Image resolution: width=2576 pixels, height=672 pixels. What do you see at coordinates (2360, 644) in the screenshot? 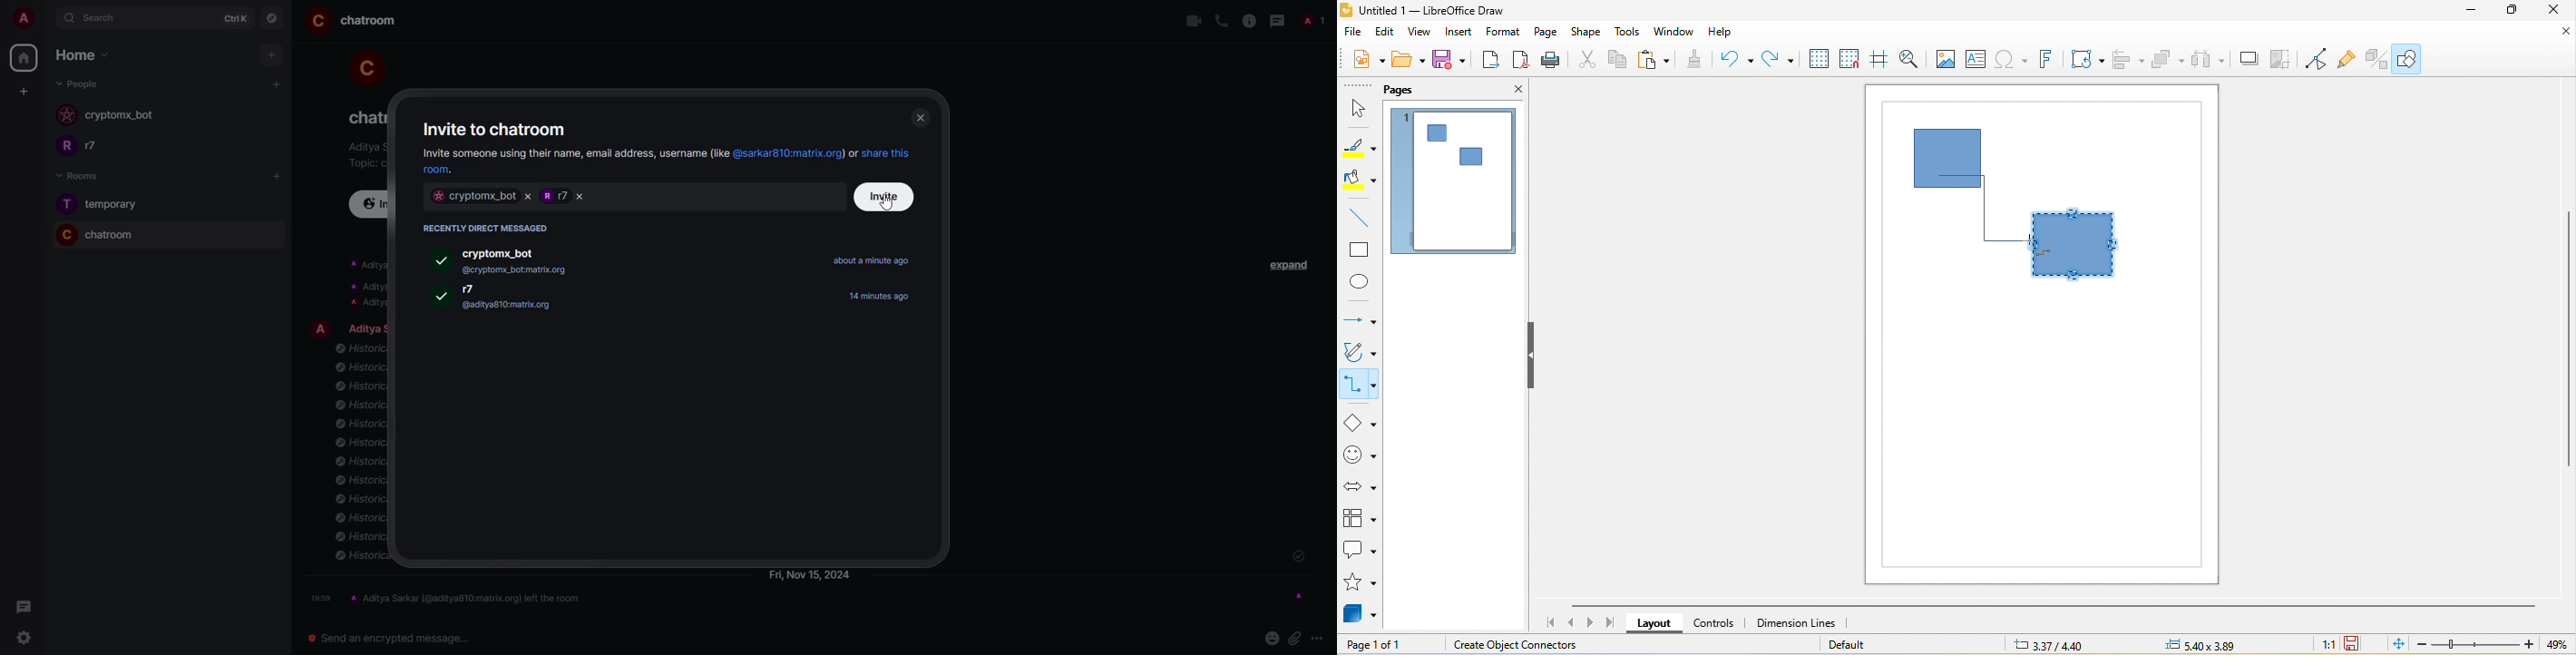
I see `the document has not been modified since the last save` at bounding box center [2360, 644].